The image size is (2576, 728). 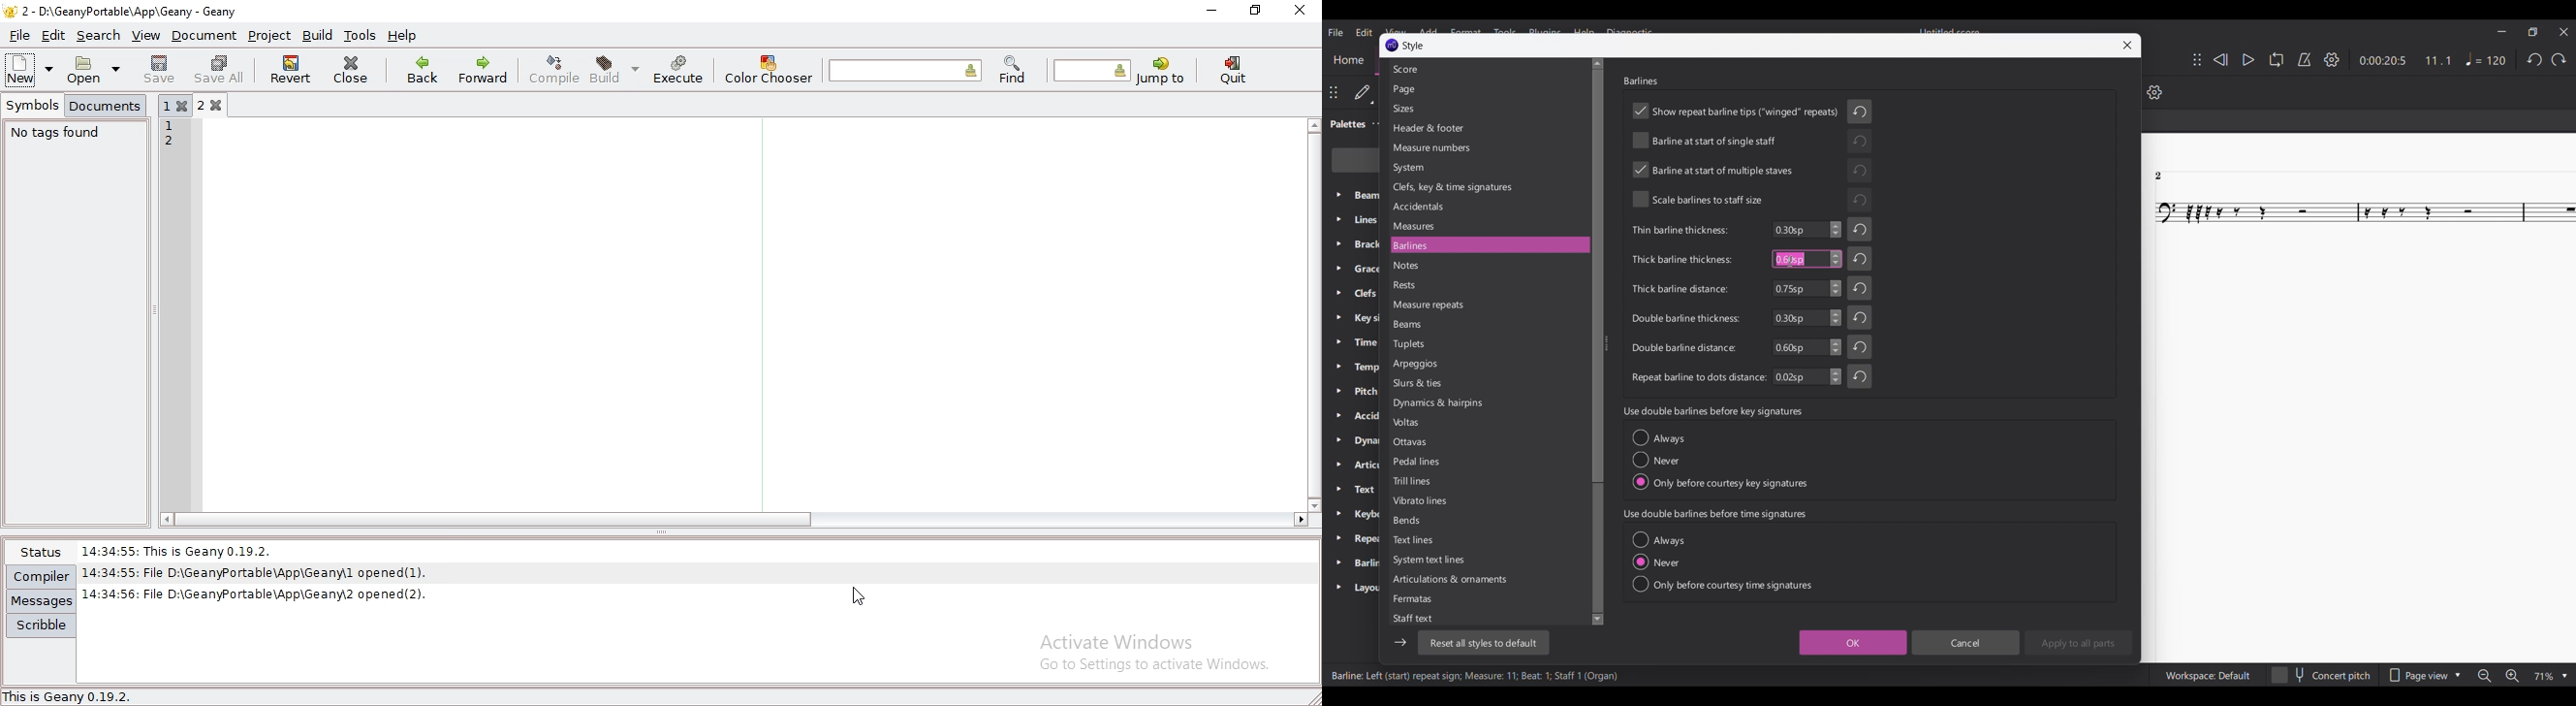 What do you see at coordinates (1860, 243) in the screenshot?
I see `Undo changes` at bounding box center [1860, 243].